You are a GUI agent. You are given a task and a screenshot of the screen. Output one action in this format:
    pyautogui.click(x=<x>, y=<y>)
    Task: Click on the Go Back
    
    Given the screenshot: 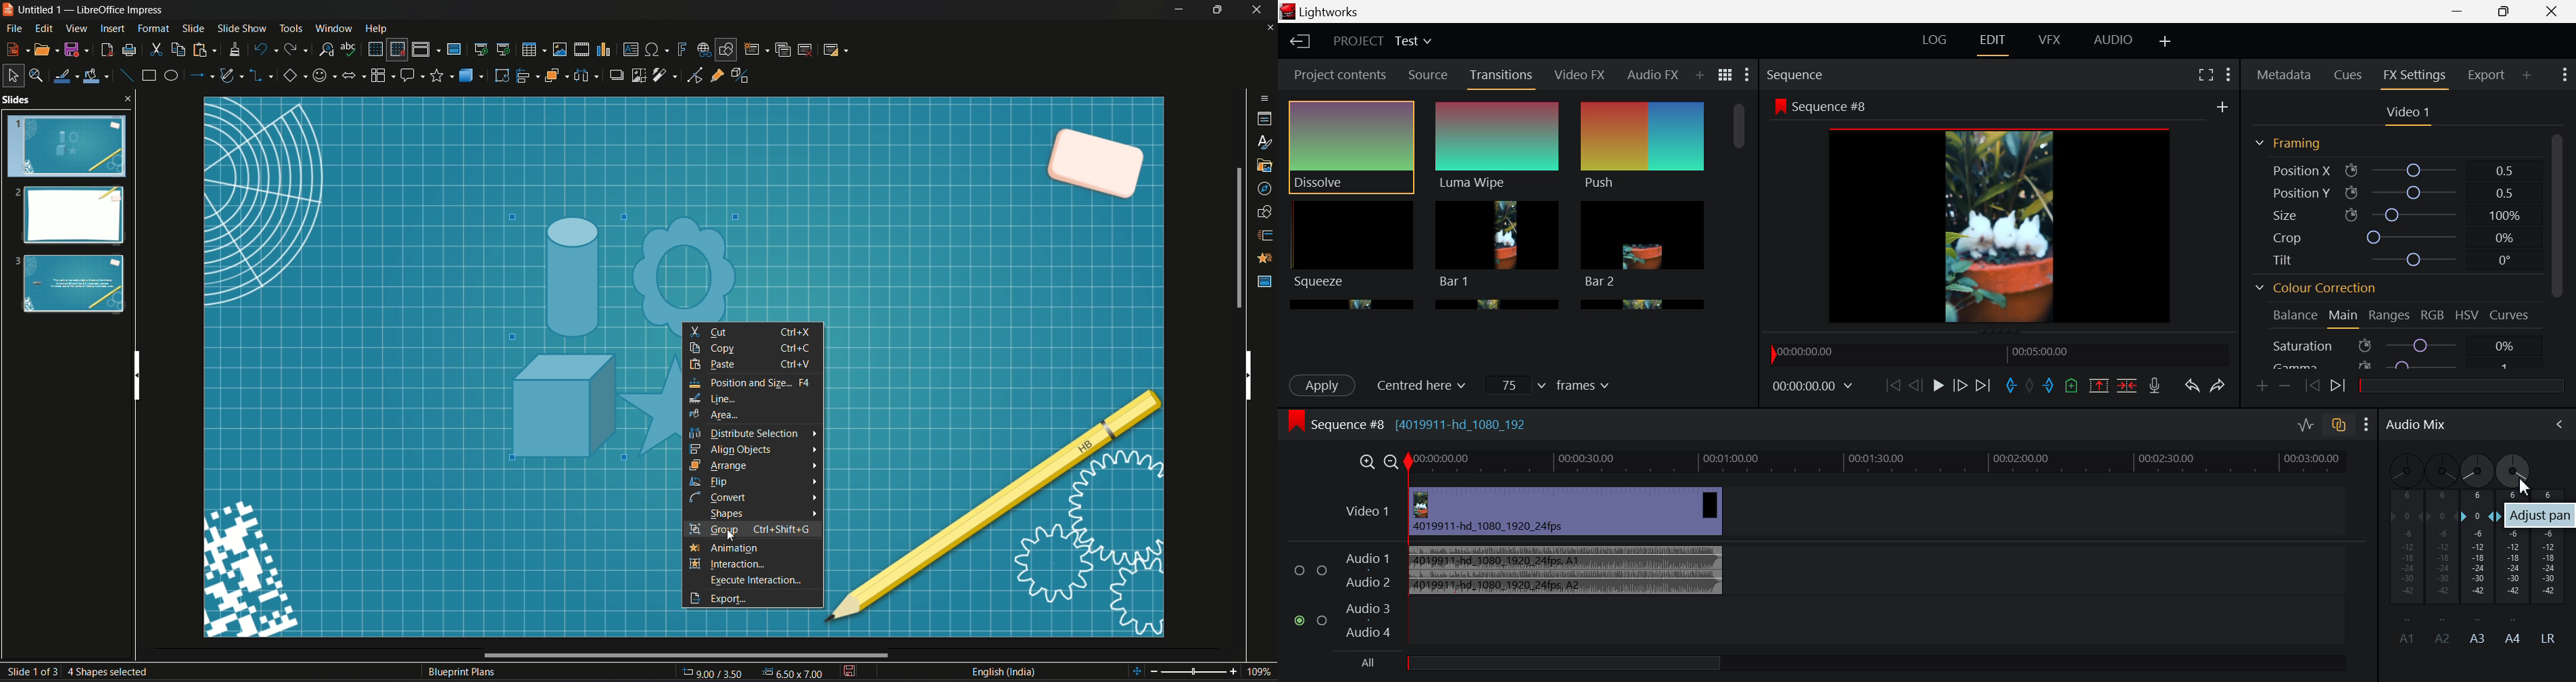 What is the action you would take?
    pyautogui.click(x=1914, y=386)
    